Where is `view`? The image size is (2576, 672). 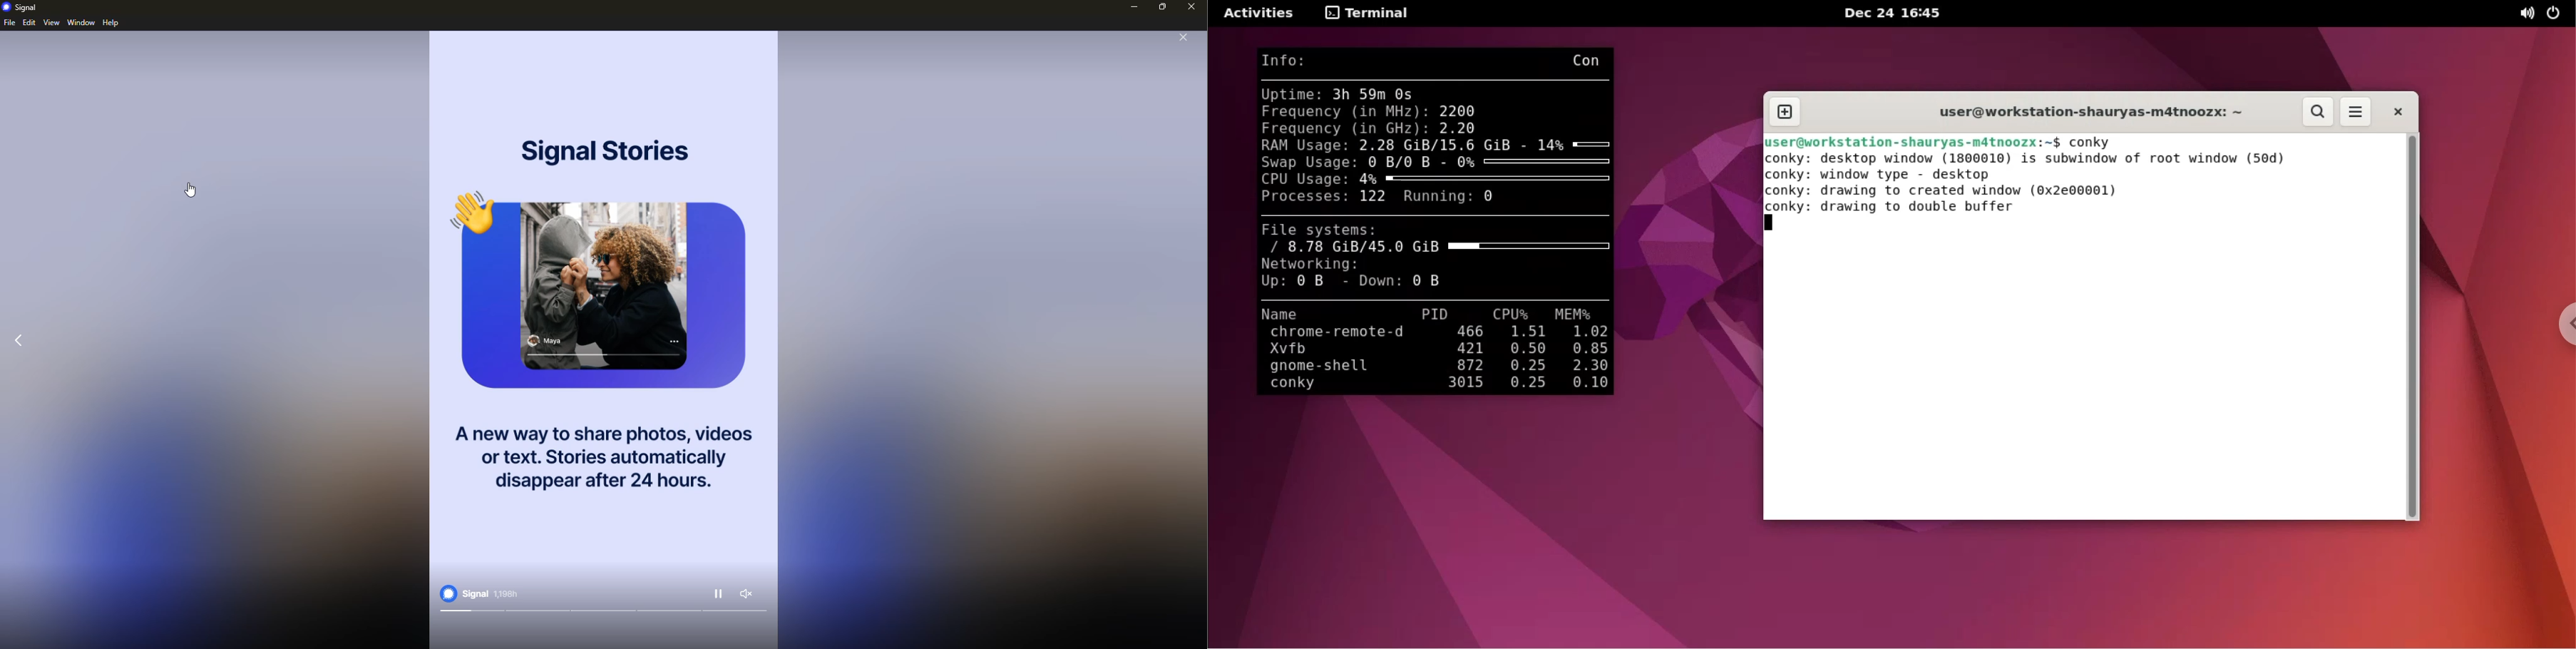
view is located at coordinates (50, 22).